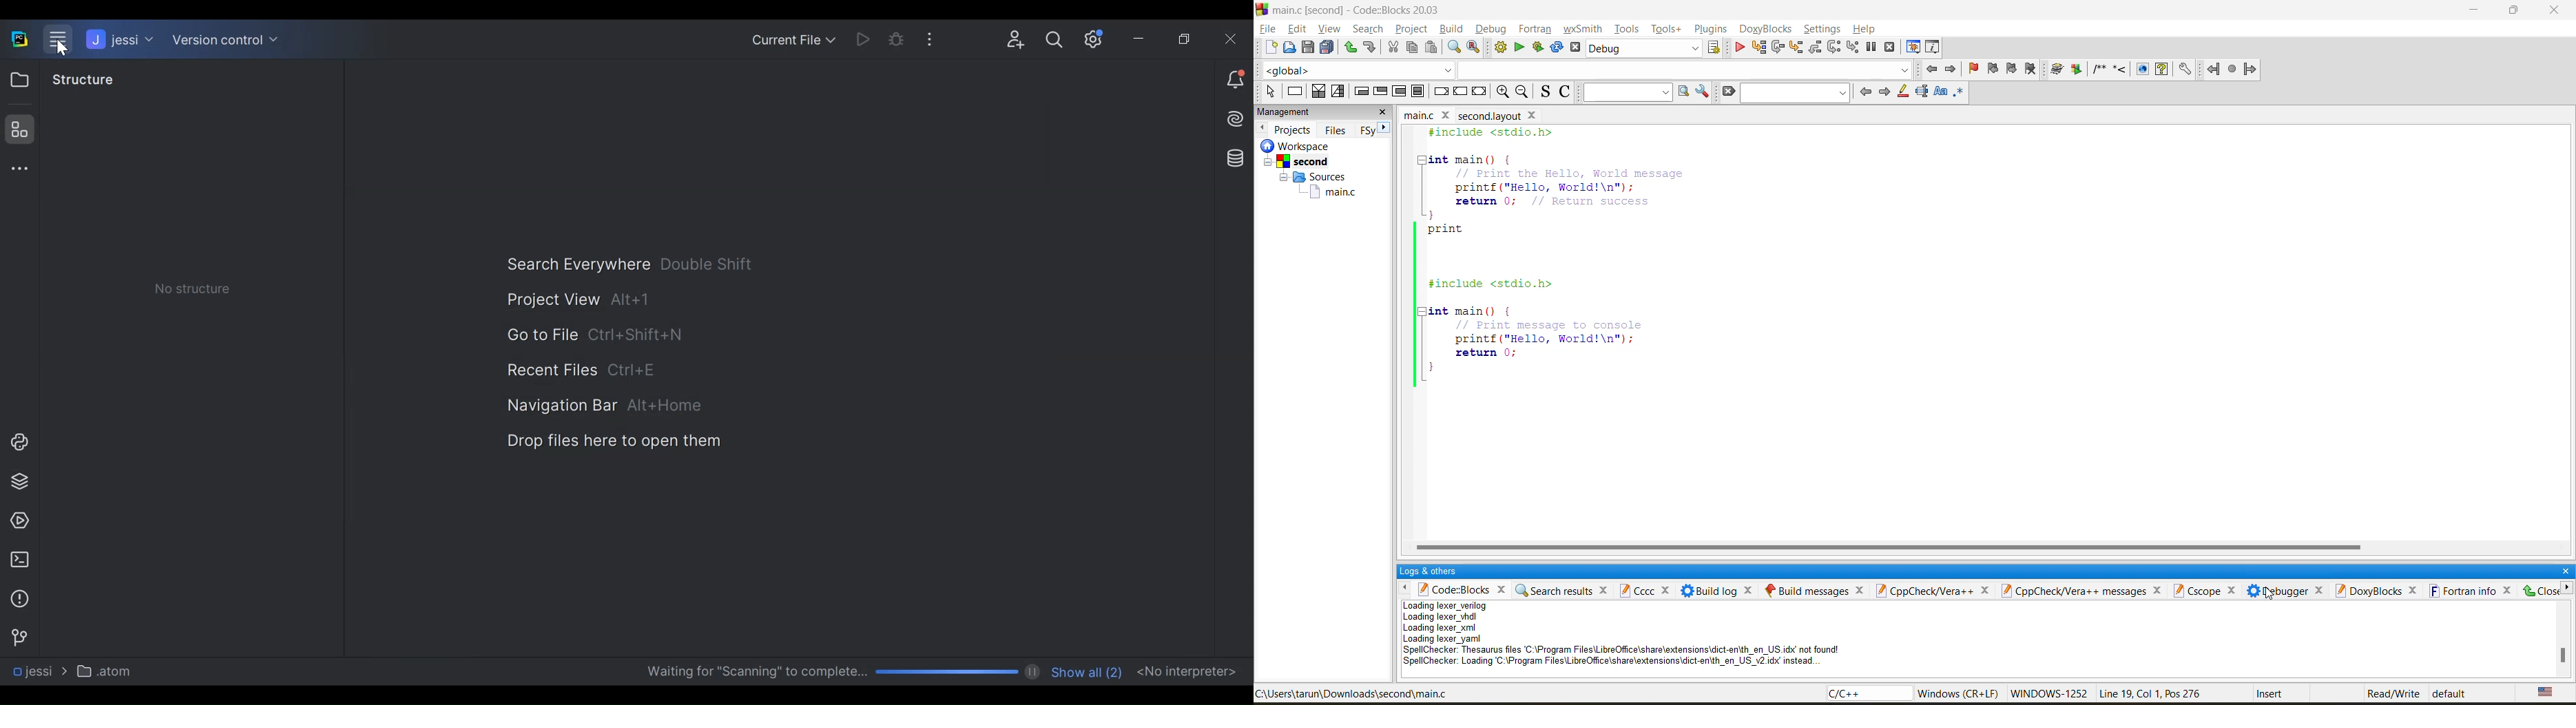 This screenshot has width=2576, height=728. I want to click on text language, so click(2548, 695).